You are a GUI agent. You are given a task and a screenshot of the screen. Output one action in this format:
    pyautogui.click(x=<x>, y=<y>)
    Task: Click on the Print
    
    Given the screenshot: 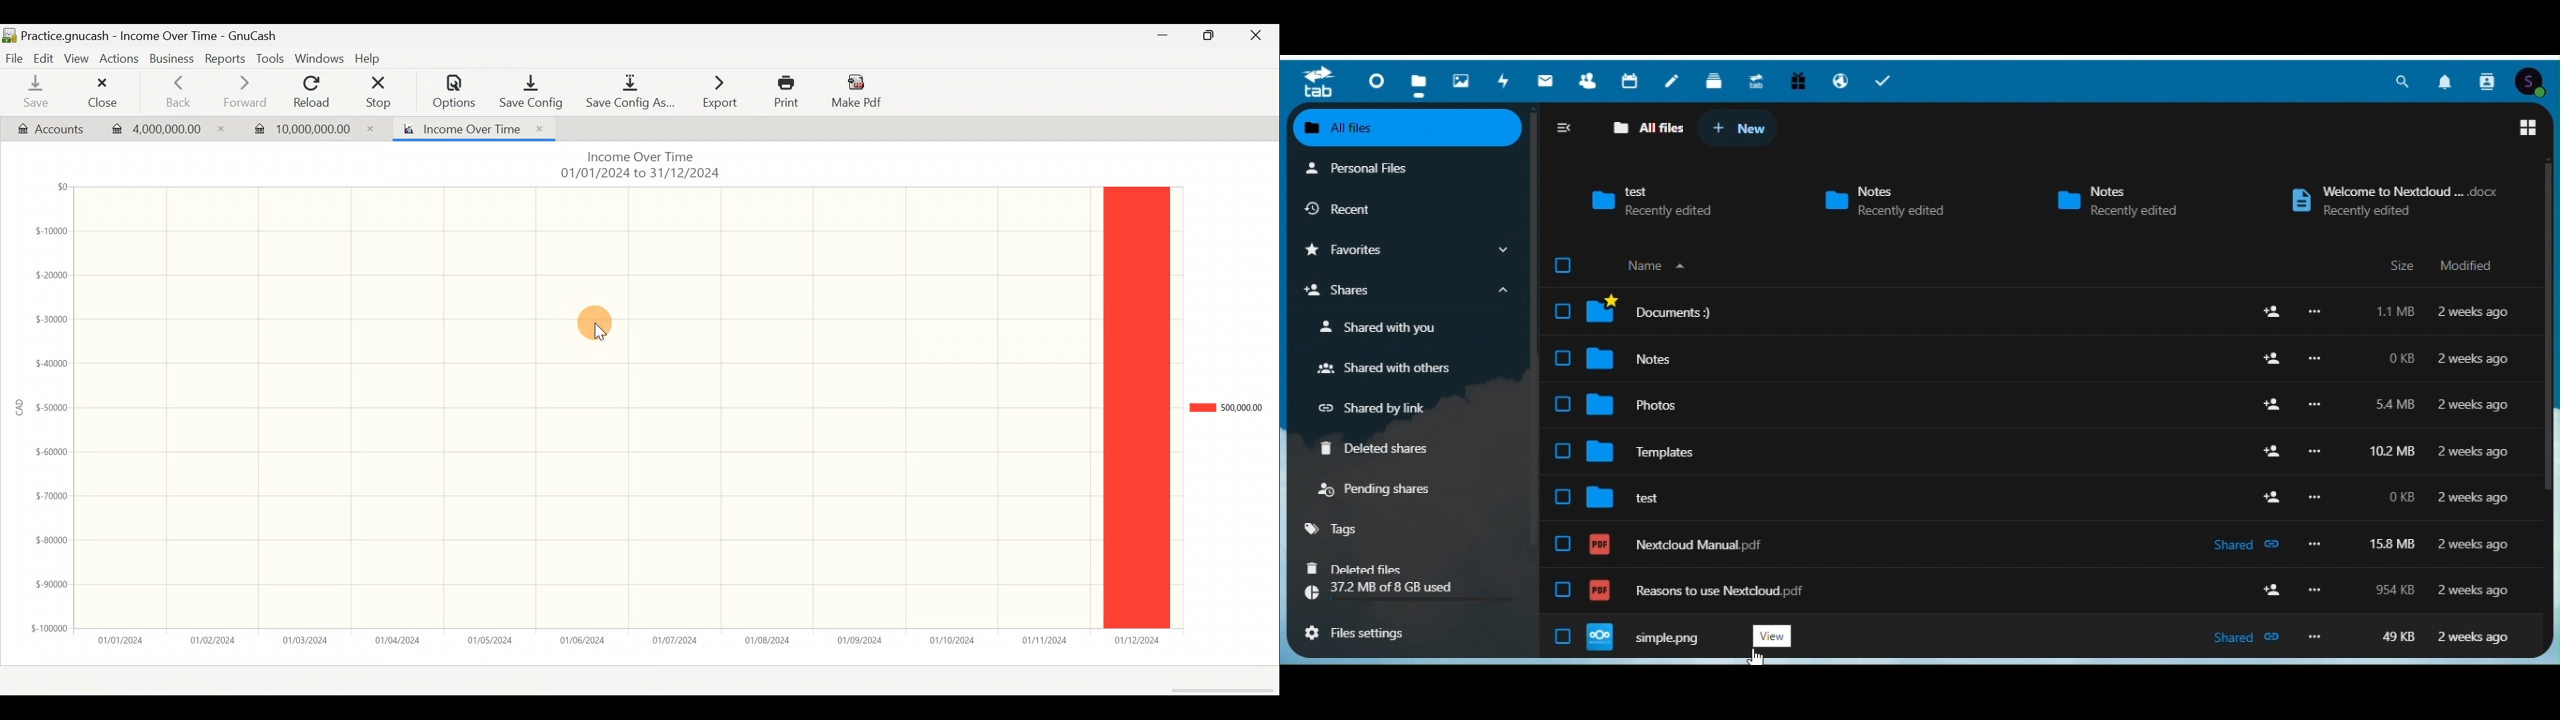 What is the action you would take?
    pyautogui.click(x=786, y=89)
    